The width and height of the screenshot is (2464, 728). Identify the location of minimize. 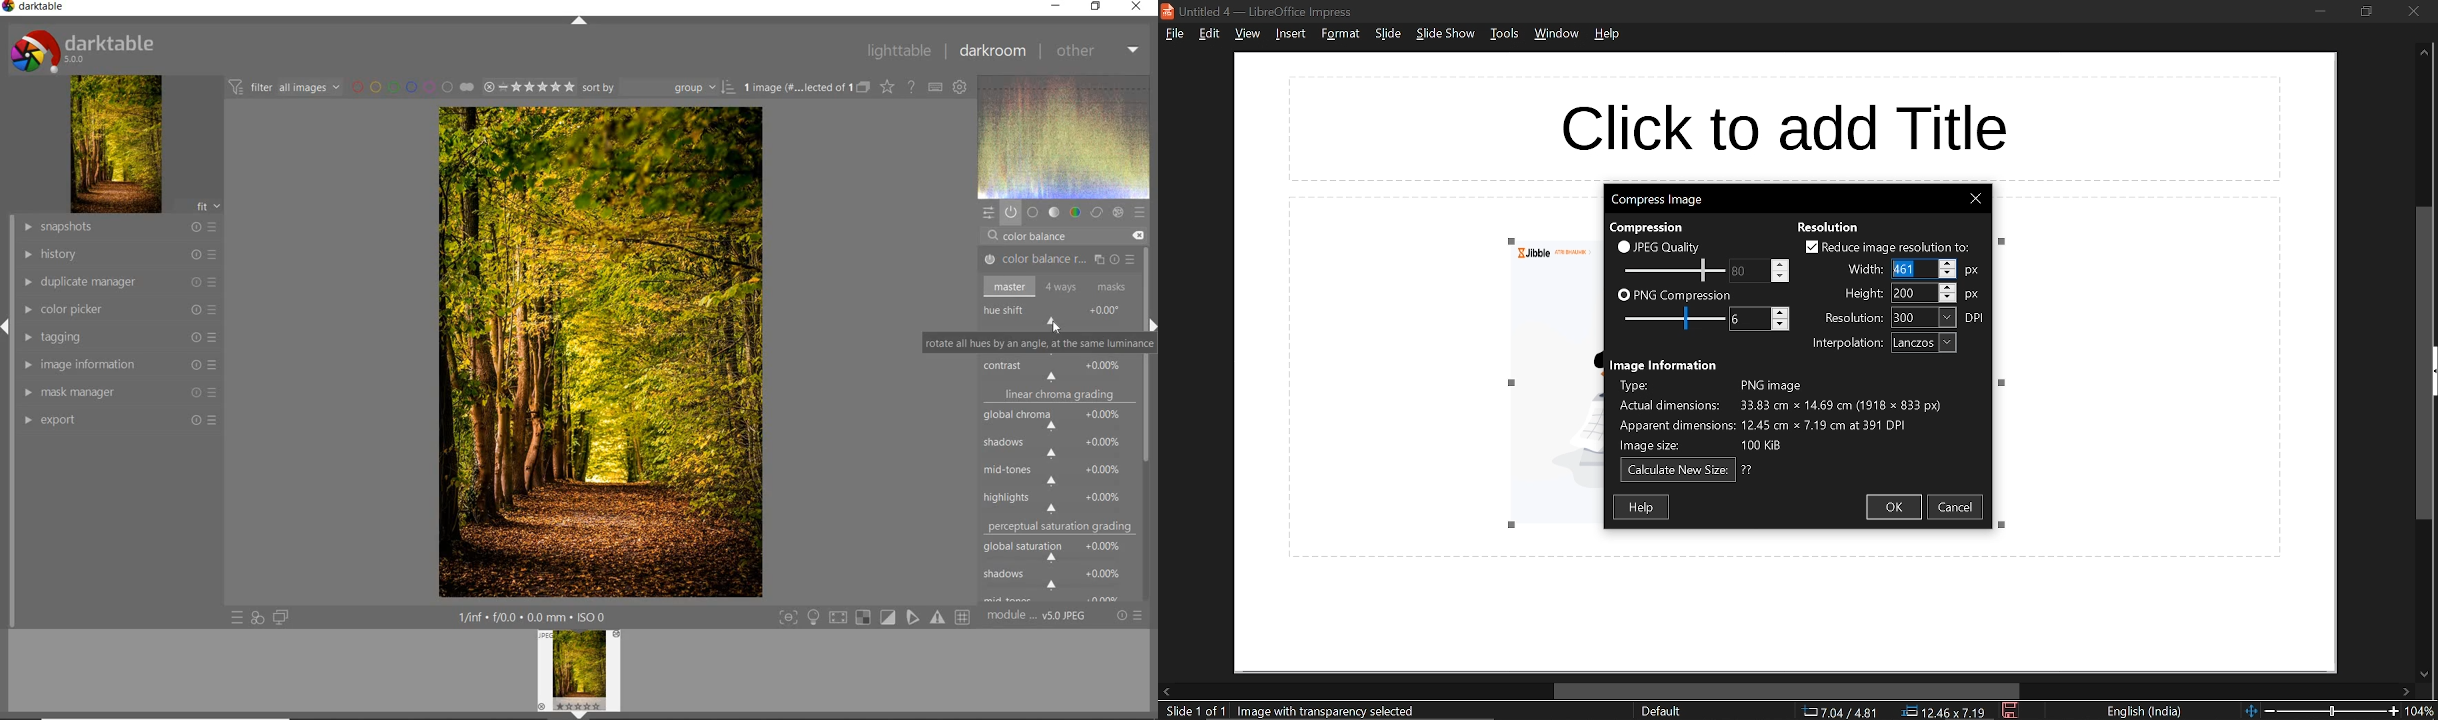
(2320, 11).